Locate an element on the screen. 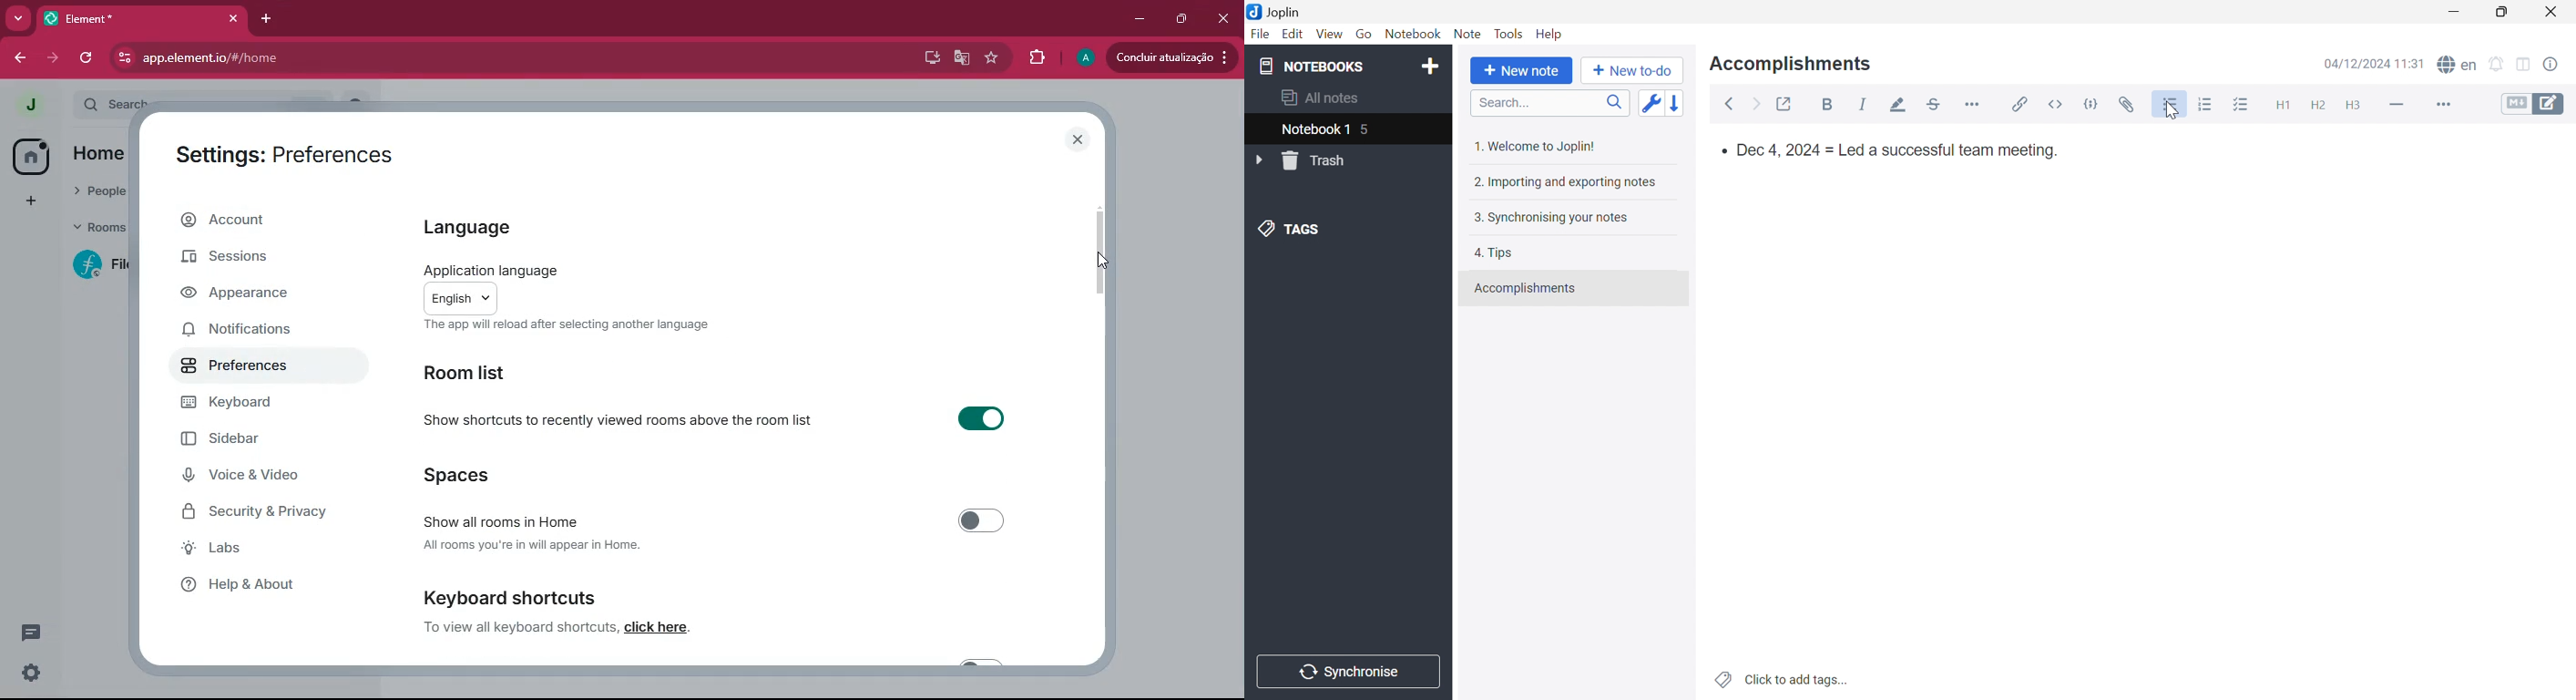 The width and height of the screenshot is (2576, 700). Close is located at coordinates (2551, 11).